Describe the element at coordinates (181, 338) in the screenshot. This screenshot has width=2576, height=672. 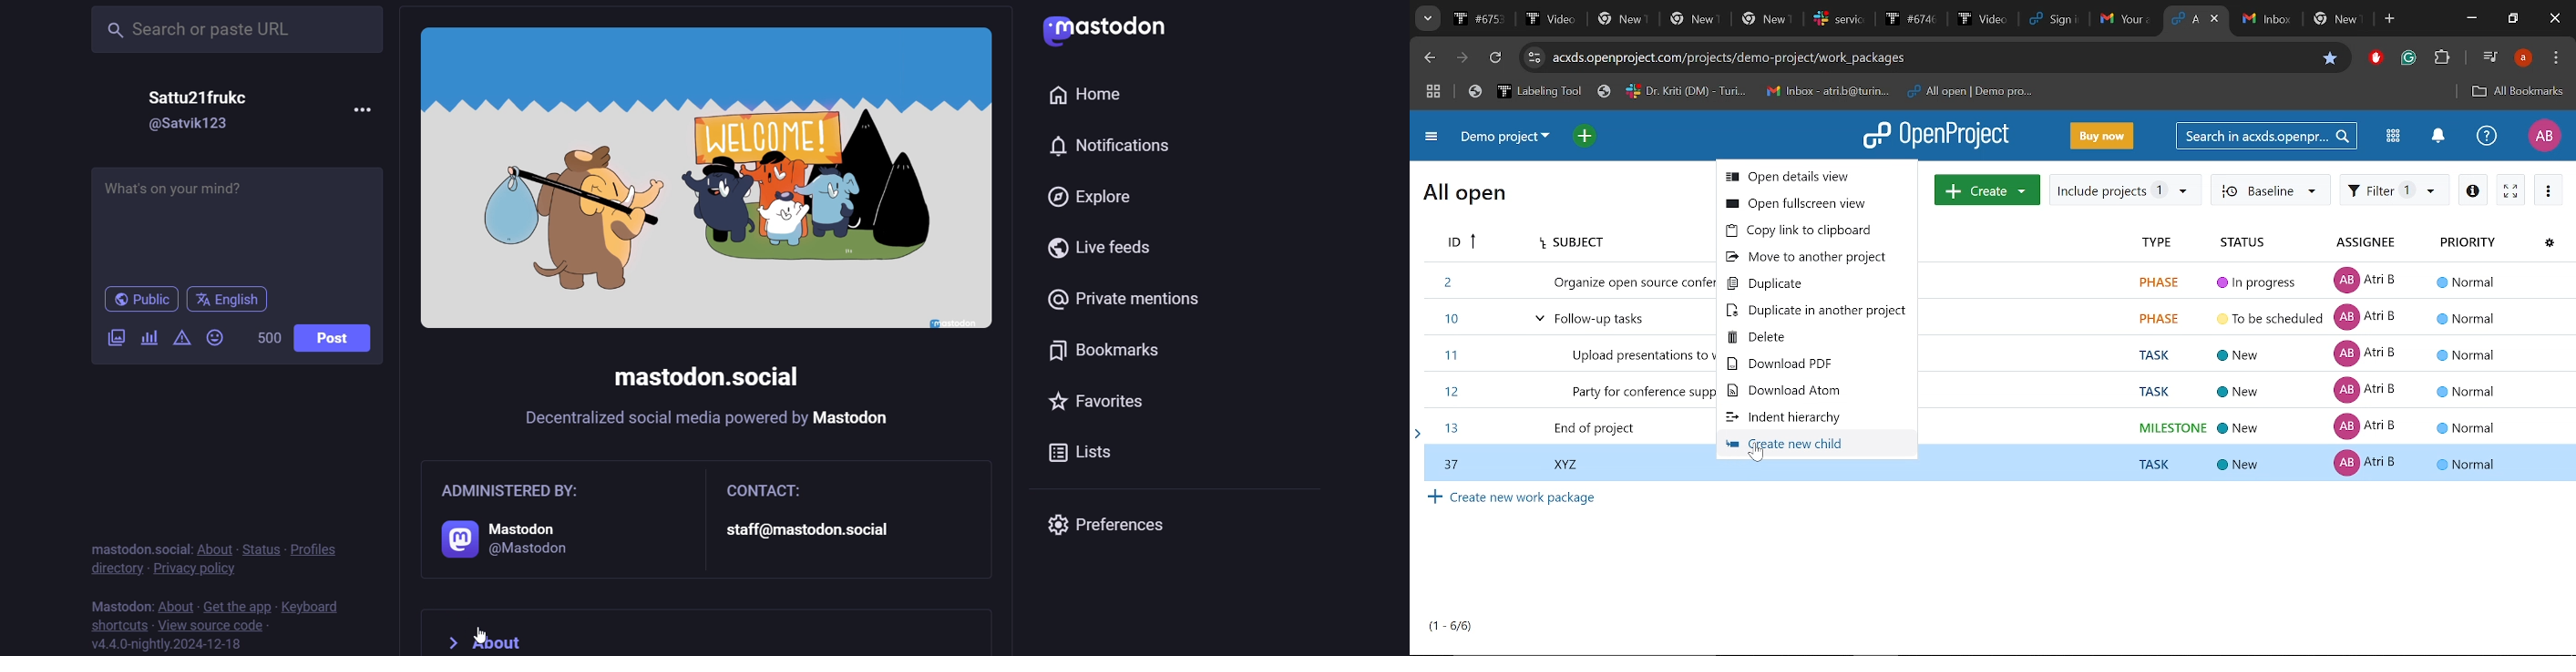
I see `content warning` at that location.